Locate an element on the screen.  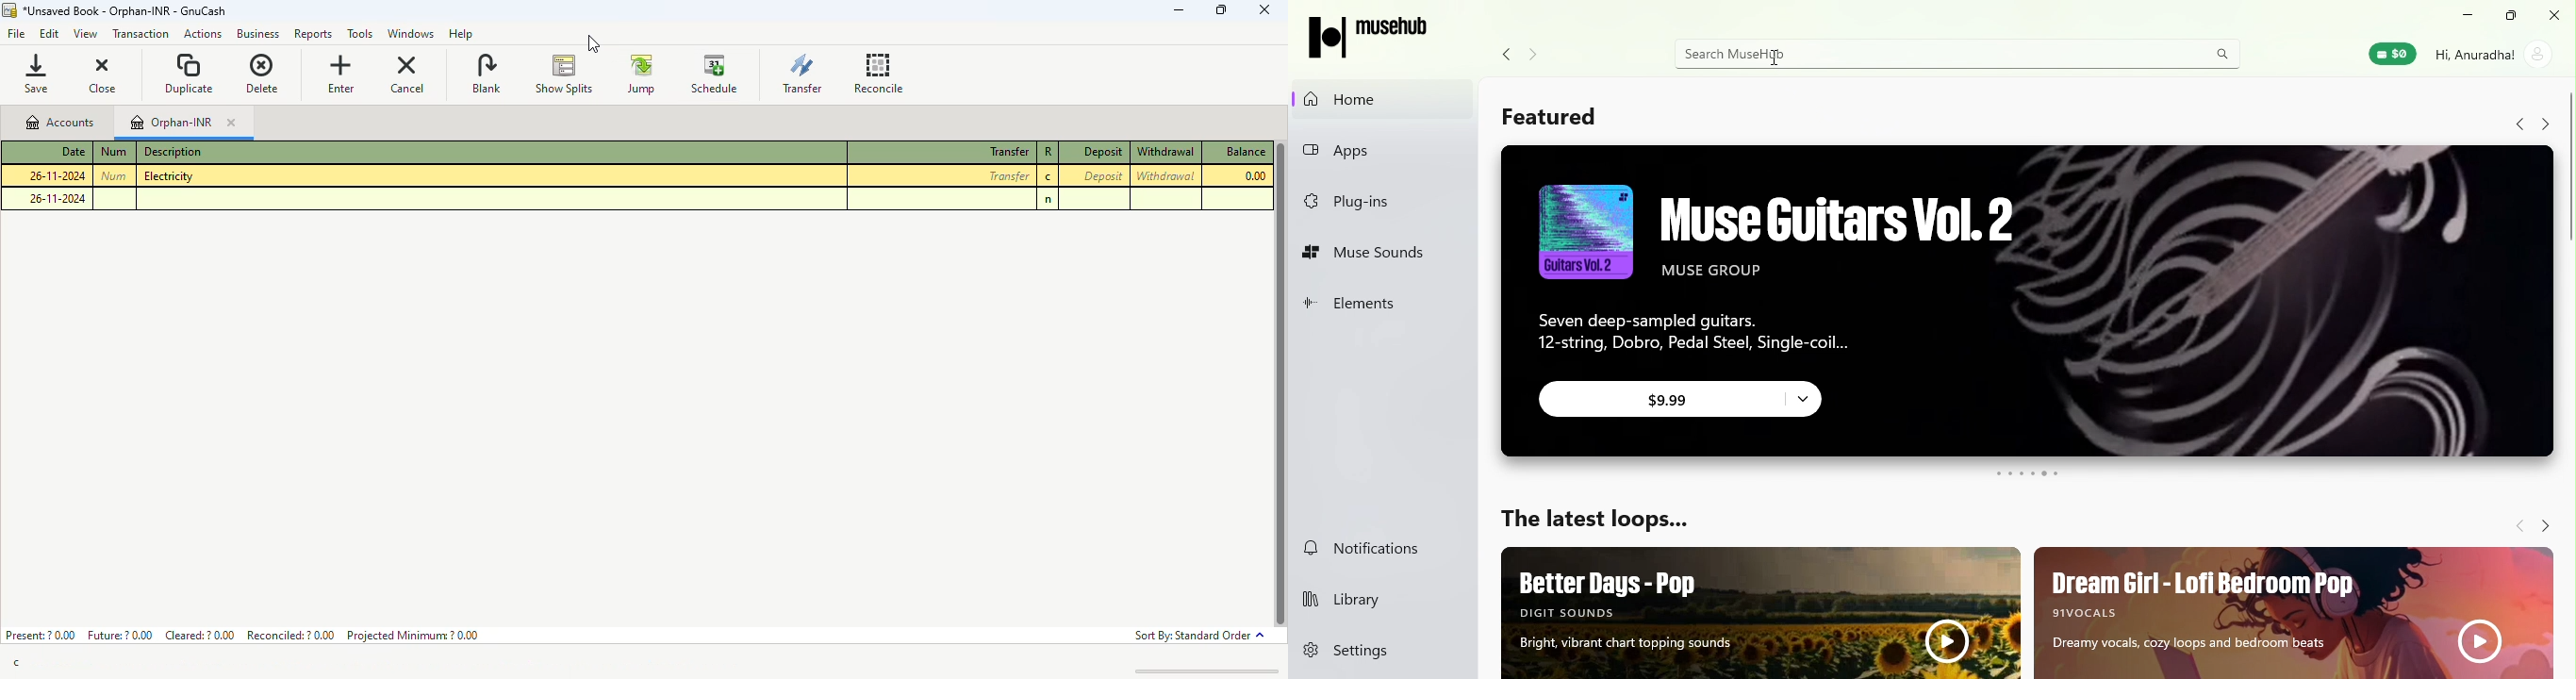
balance is located at coordinates (1244, 151).